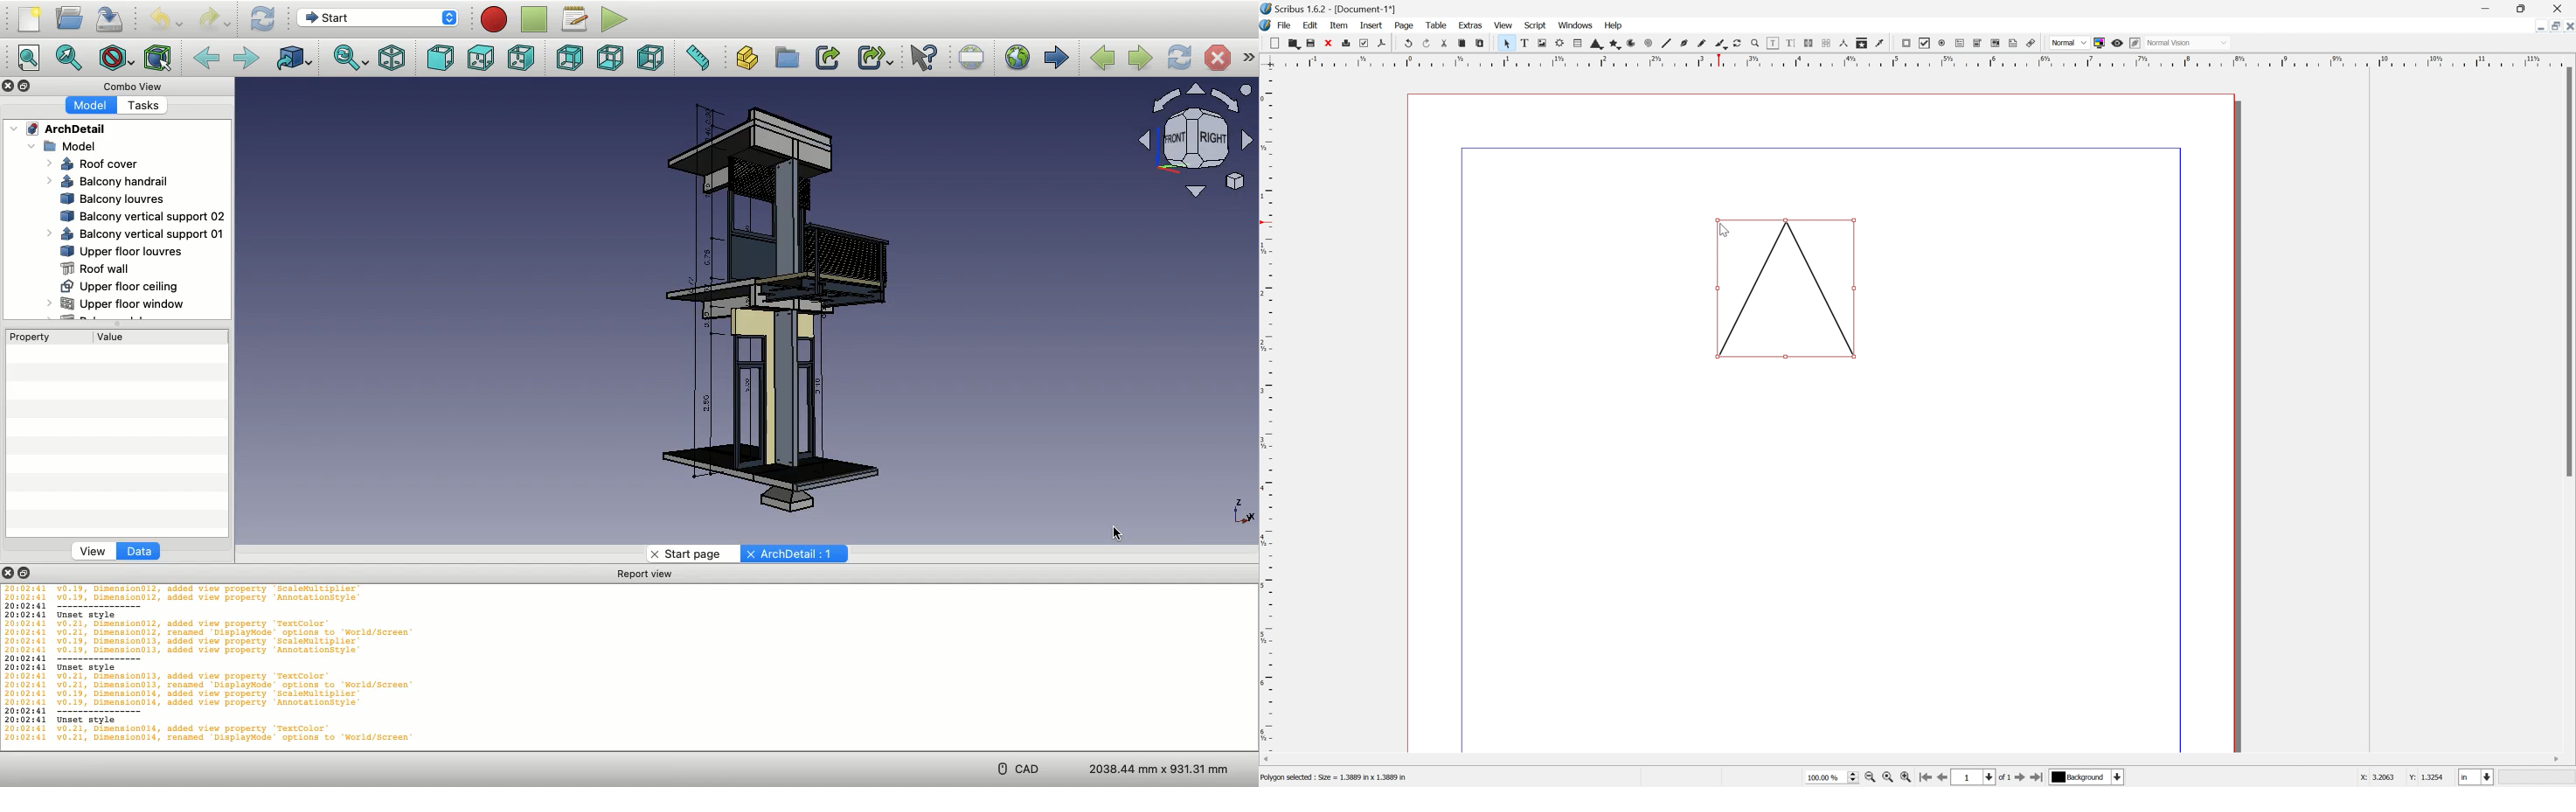  I want to click on Preview mode, so click(2117, 43).